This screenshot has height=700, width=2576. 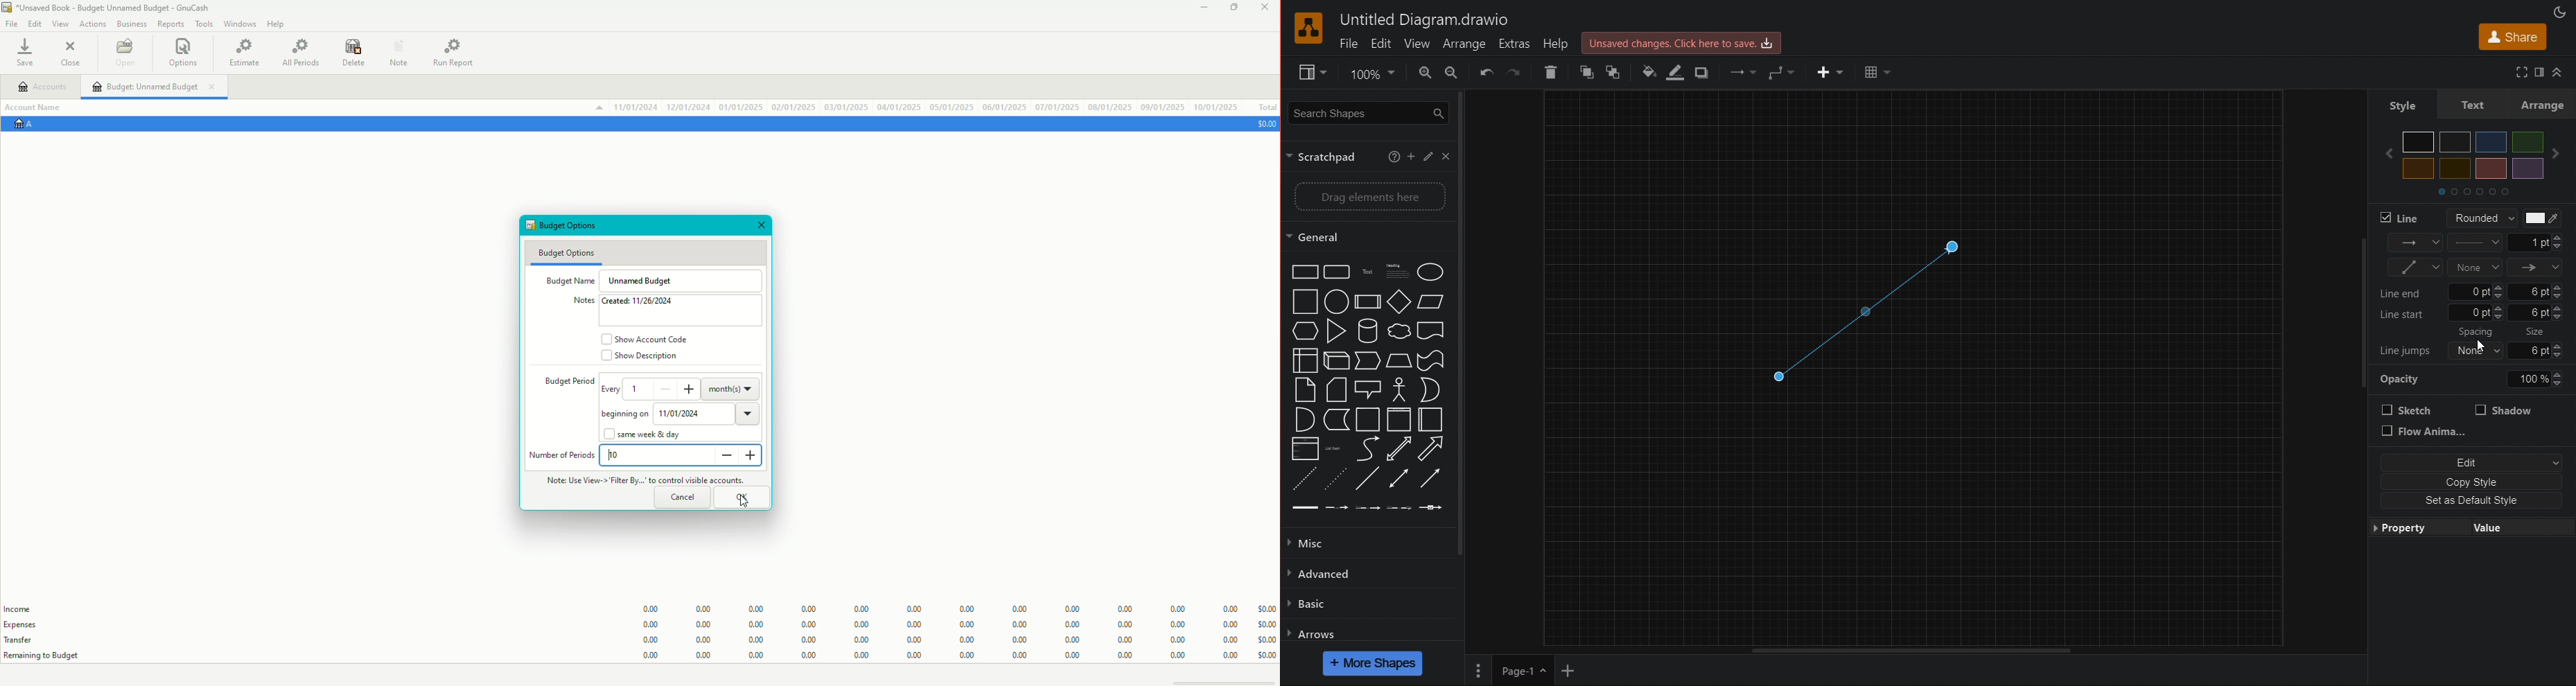 I want to click on Line Color, so click(x=2541, y=218).